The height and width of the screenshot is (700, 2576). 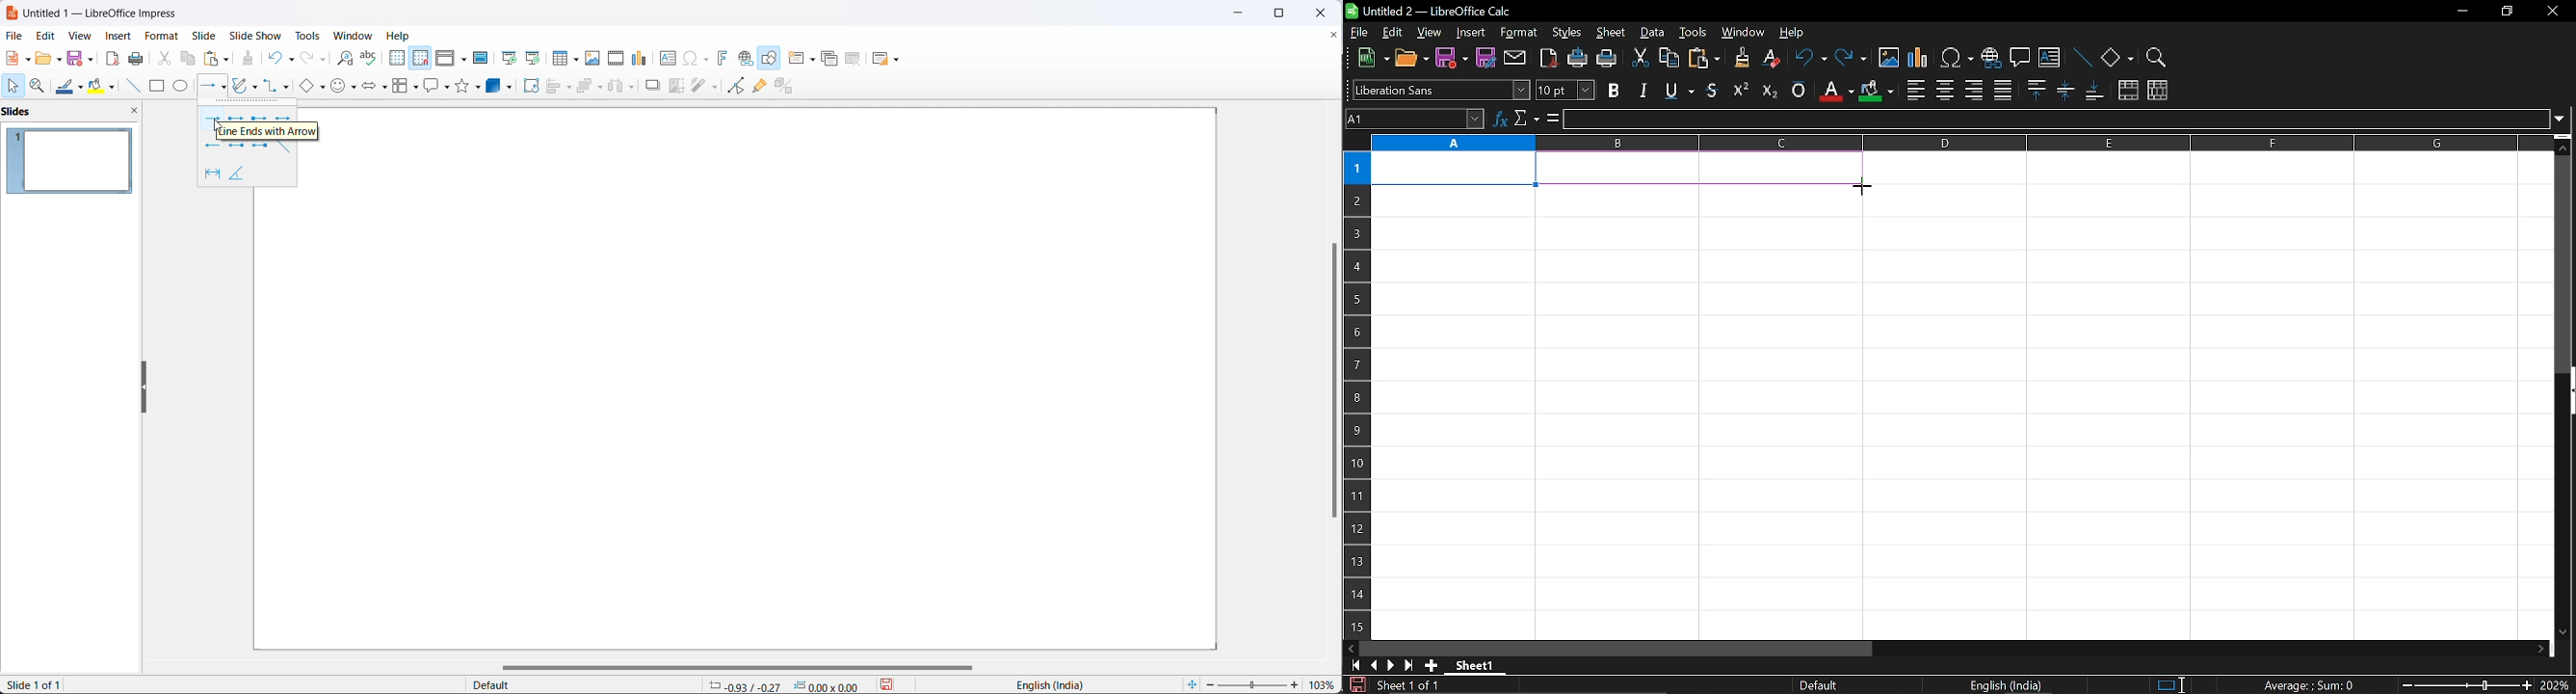 I want to click on standard selection, so click(x=2171, y=685).